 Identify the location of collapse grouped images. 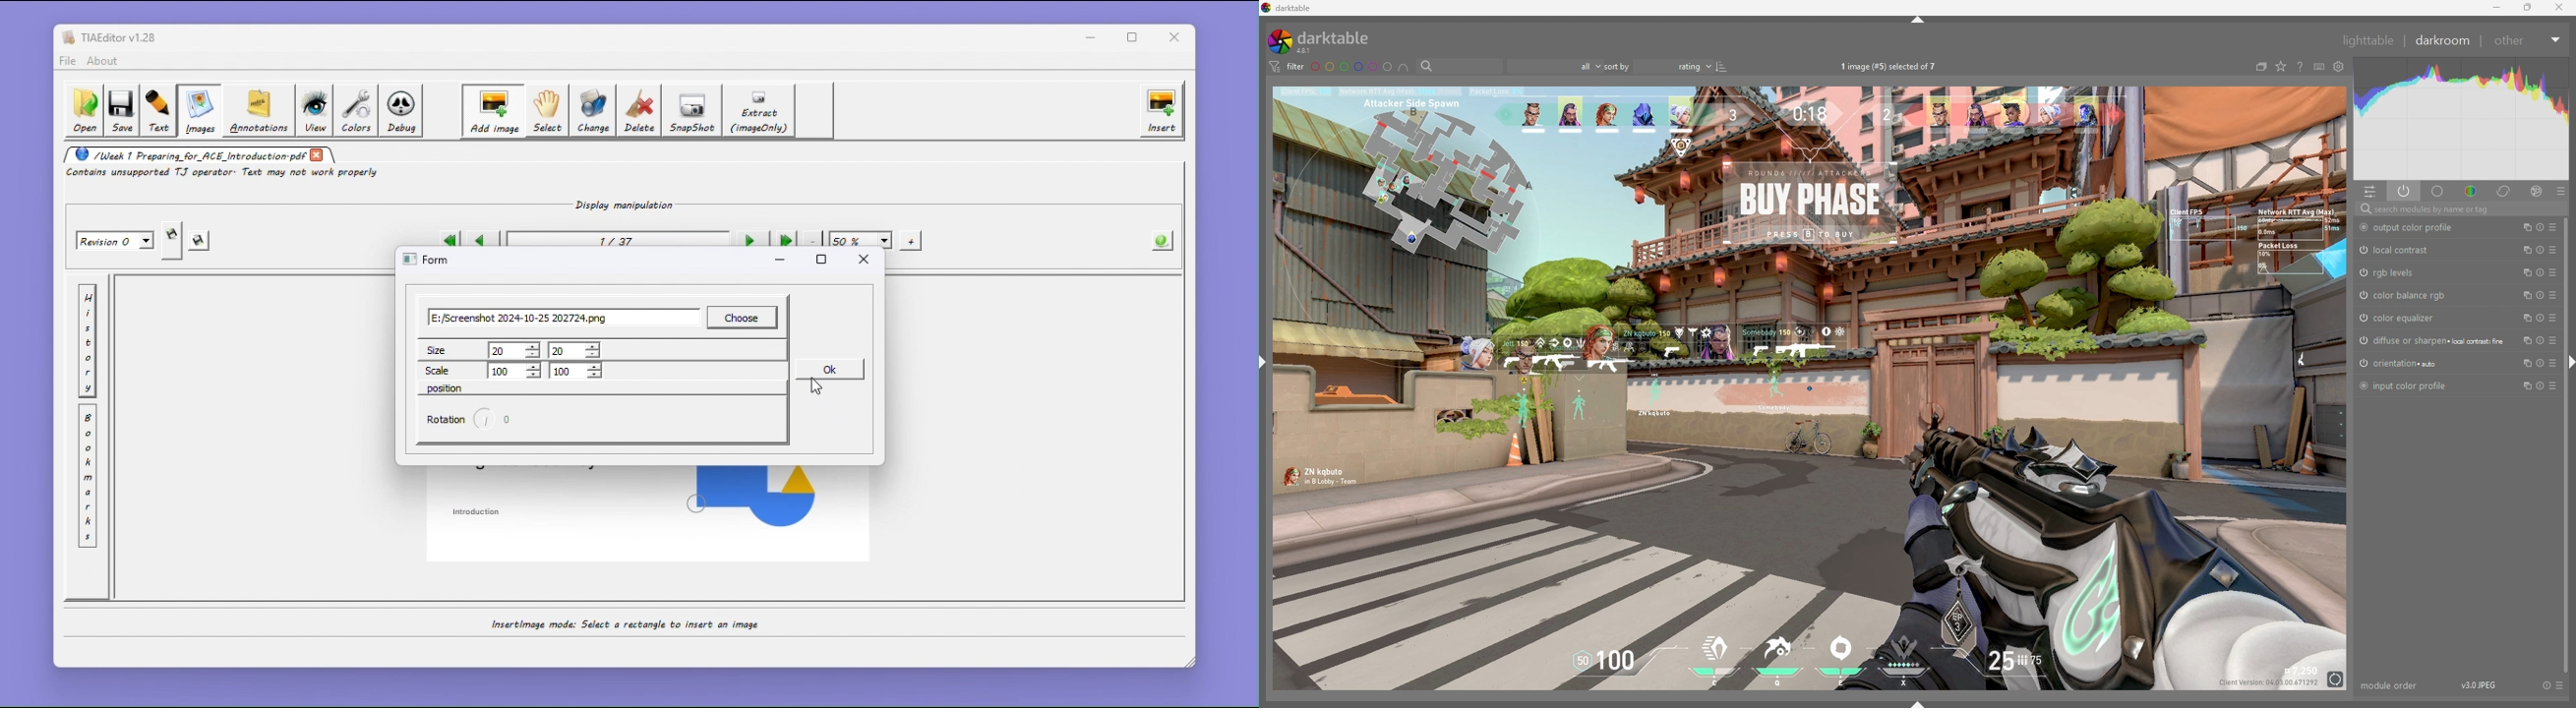
(2262, 67).